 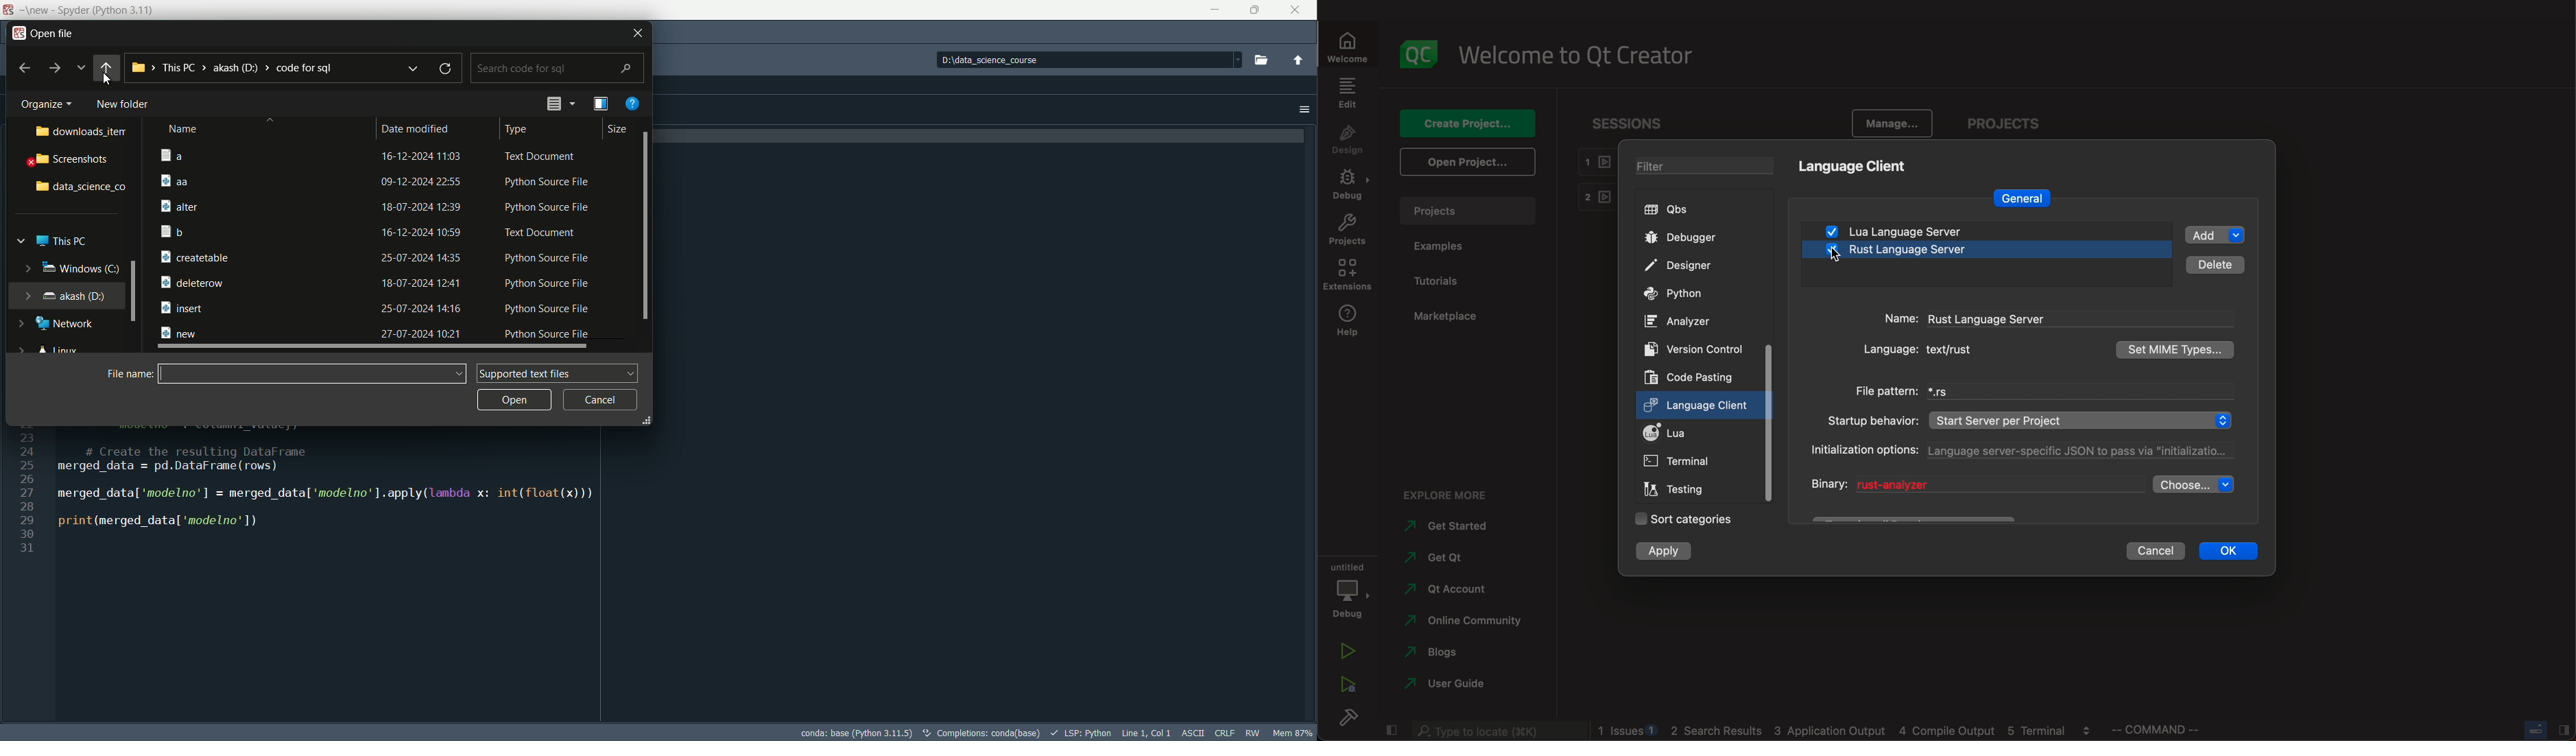 I want to click on r 18-07-2024 12:39 Python Source File, so click(x=488, y=207).